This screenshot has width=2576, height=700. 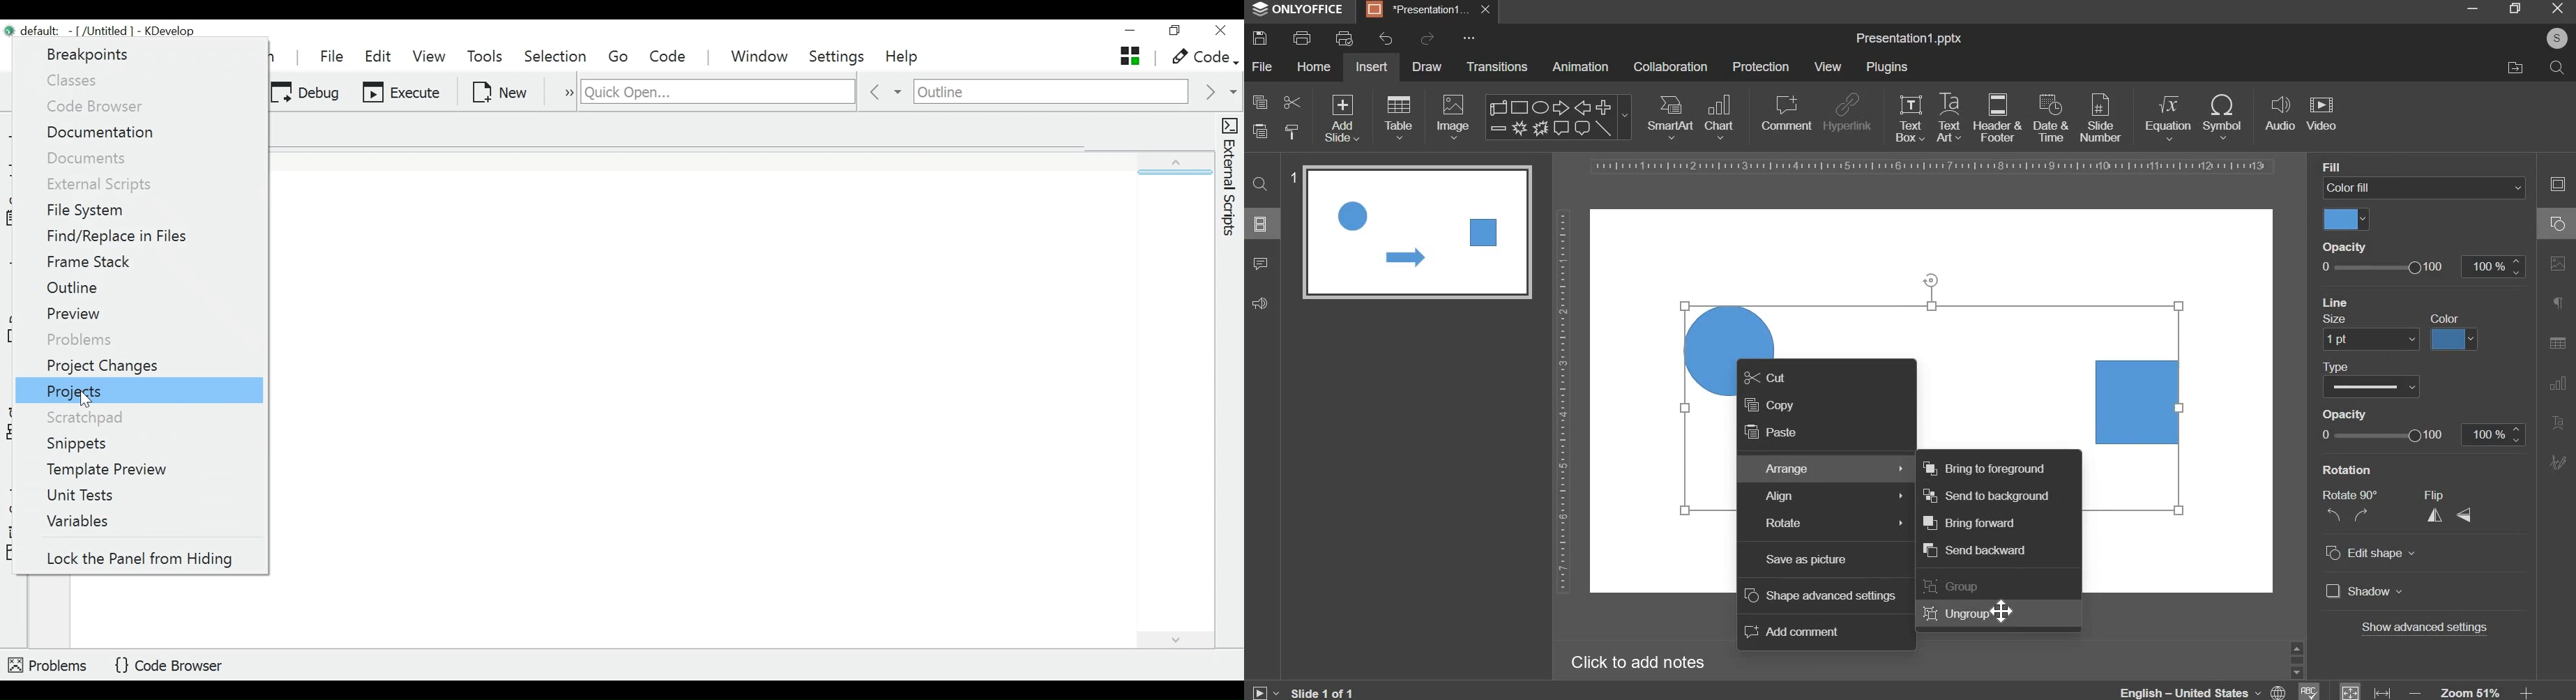 What do you see at coordinates (1266, 690) in the screenshot?
I see `slide show` at bounding box center [1266, 690].